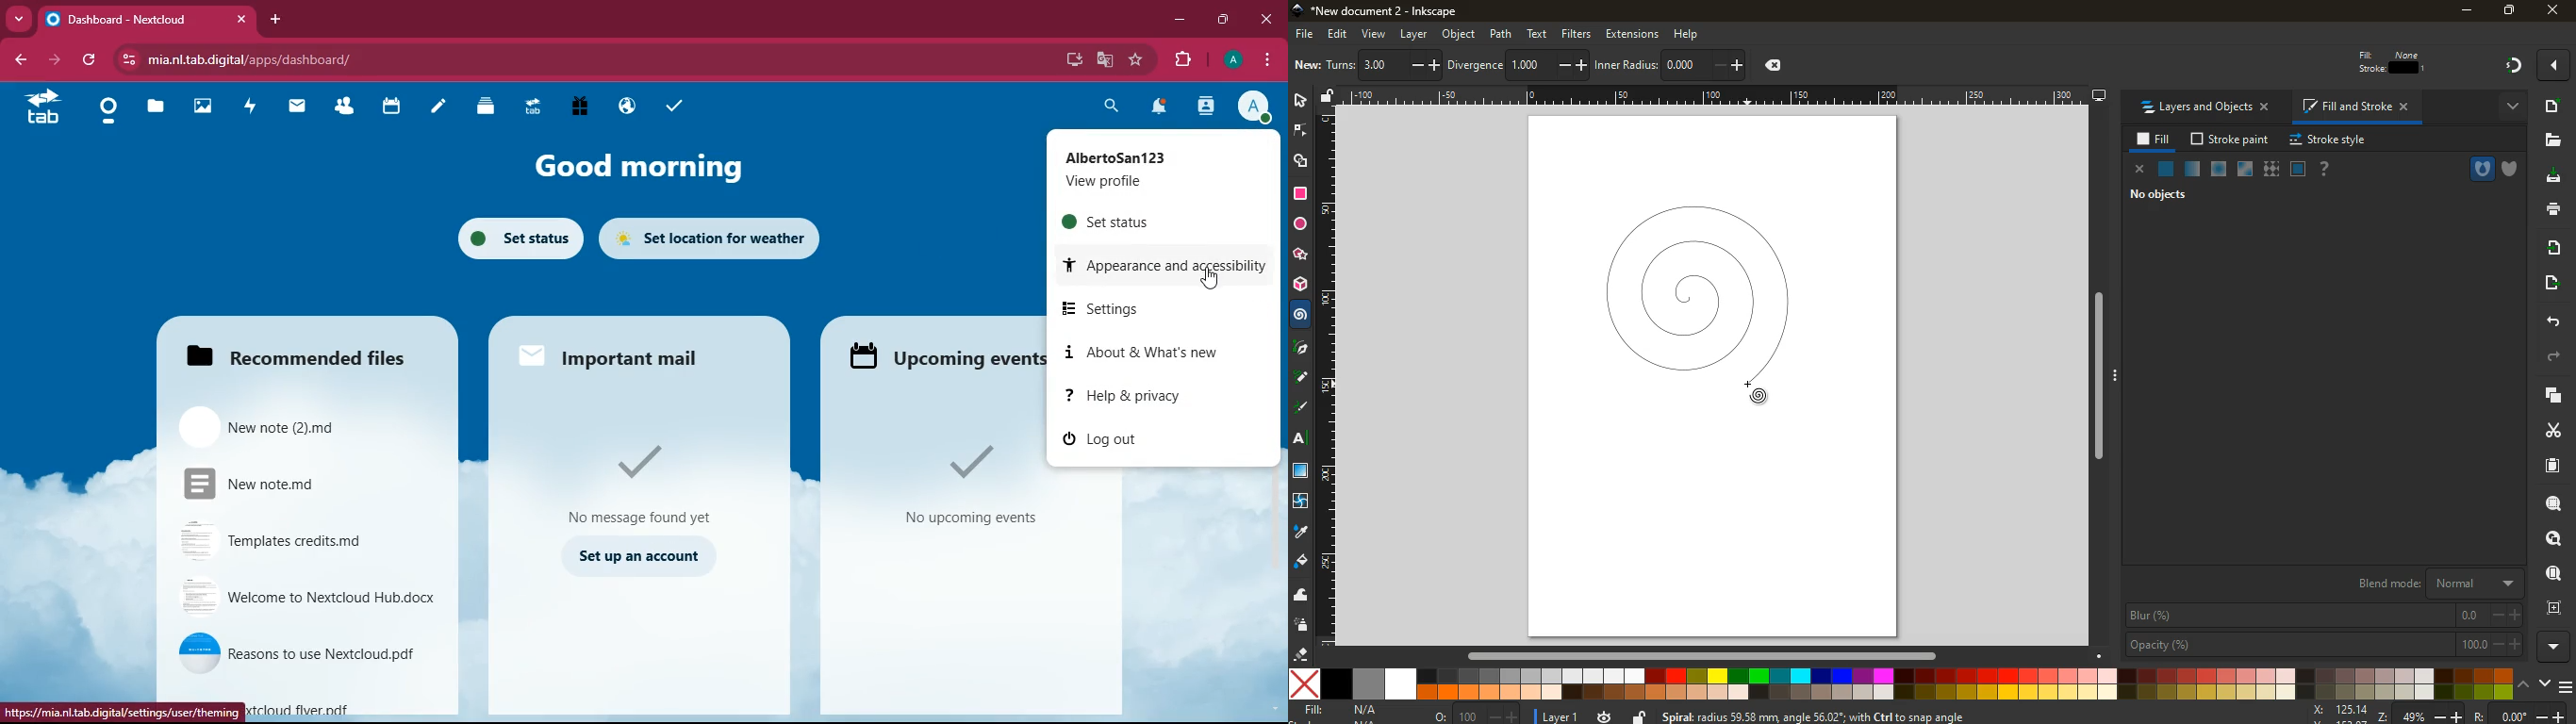  Describe the element at coordinates (2552, 108) in the screenshot. I see `add` at that location.